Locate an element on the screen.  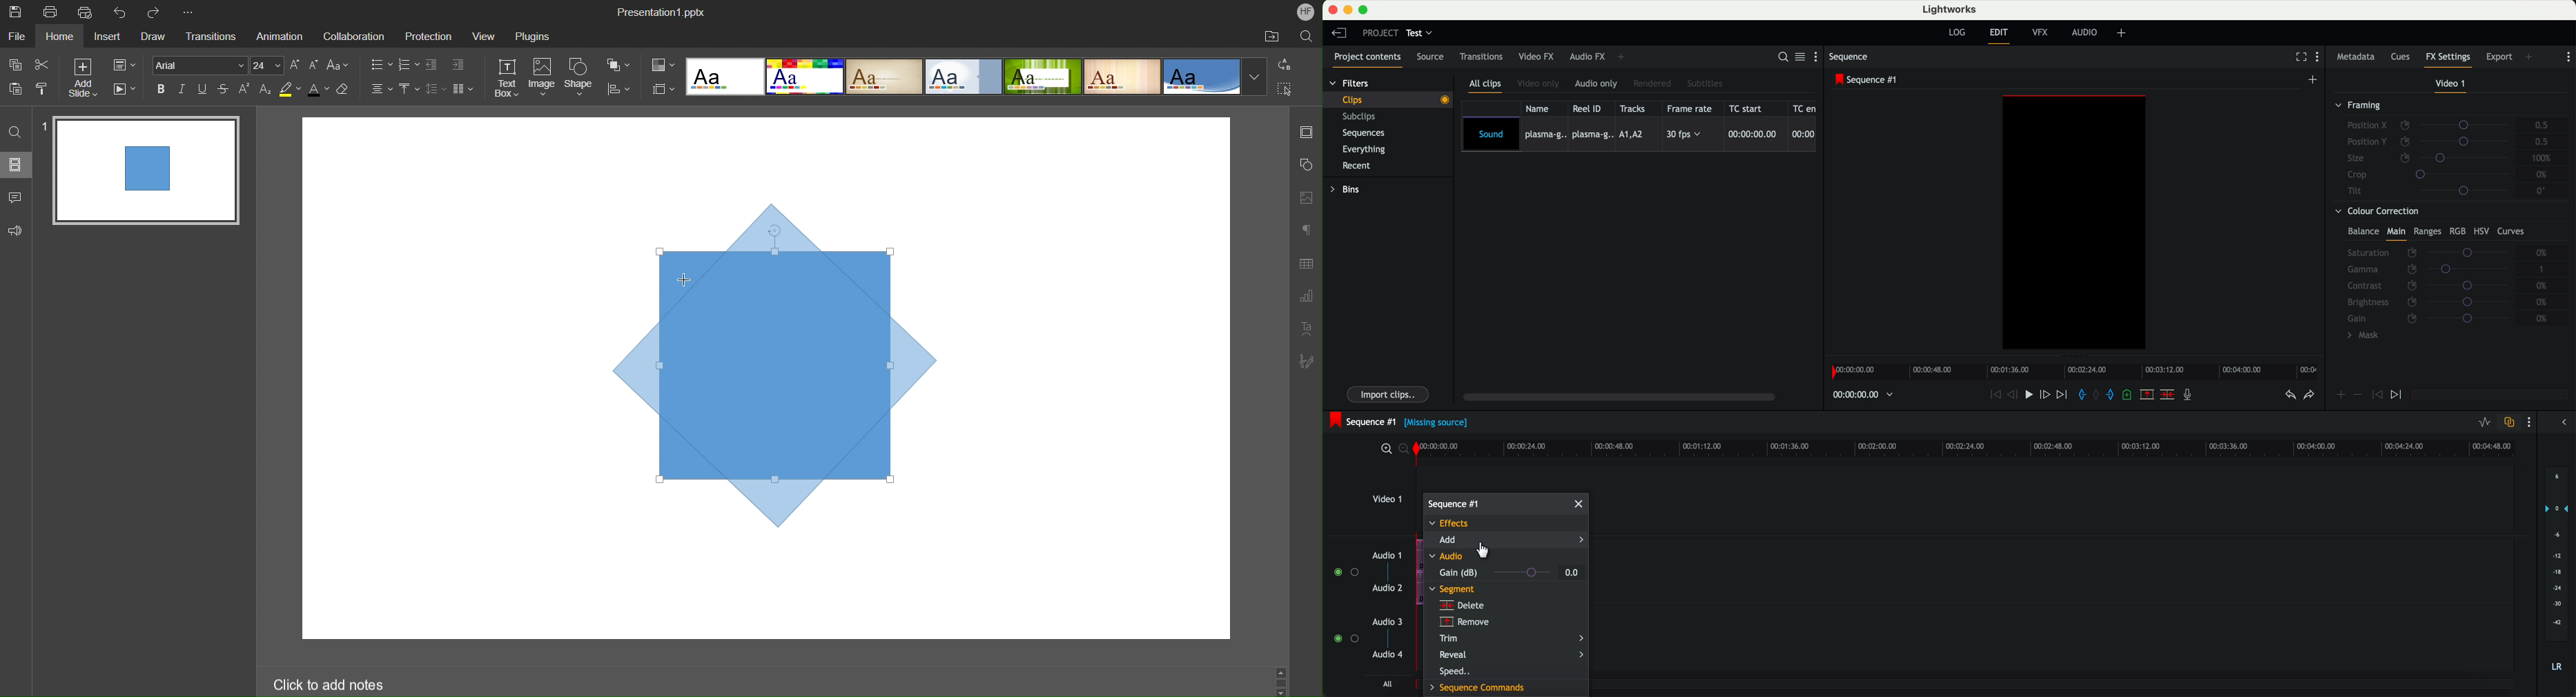
TC en is located at coordinates (1805, 107).